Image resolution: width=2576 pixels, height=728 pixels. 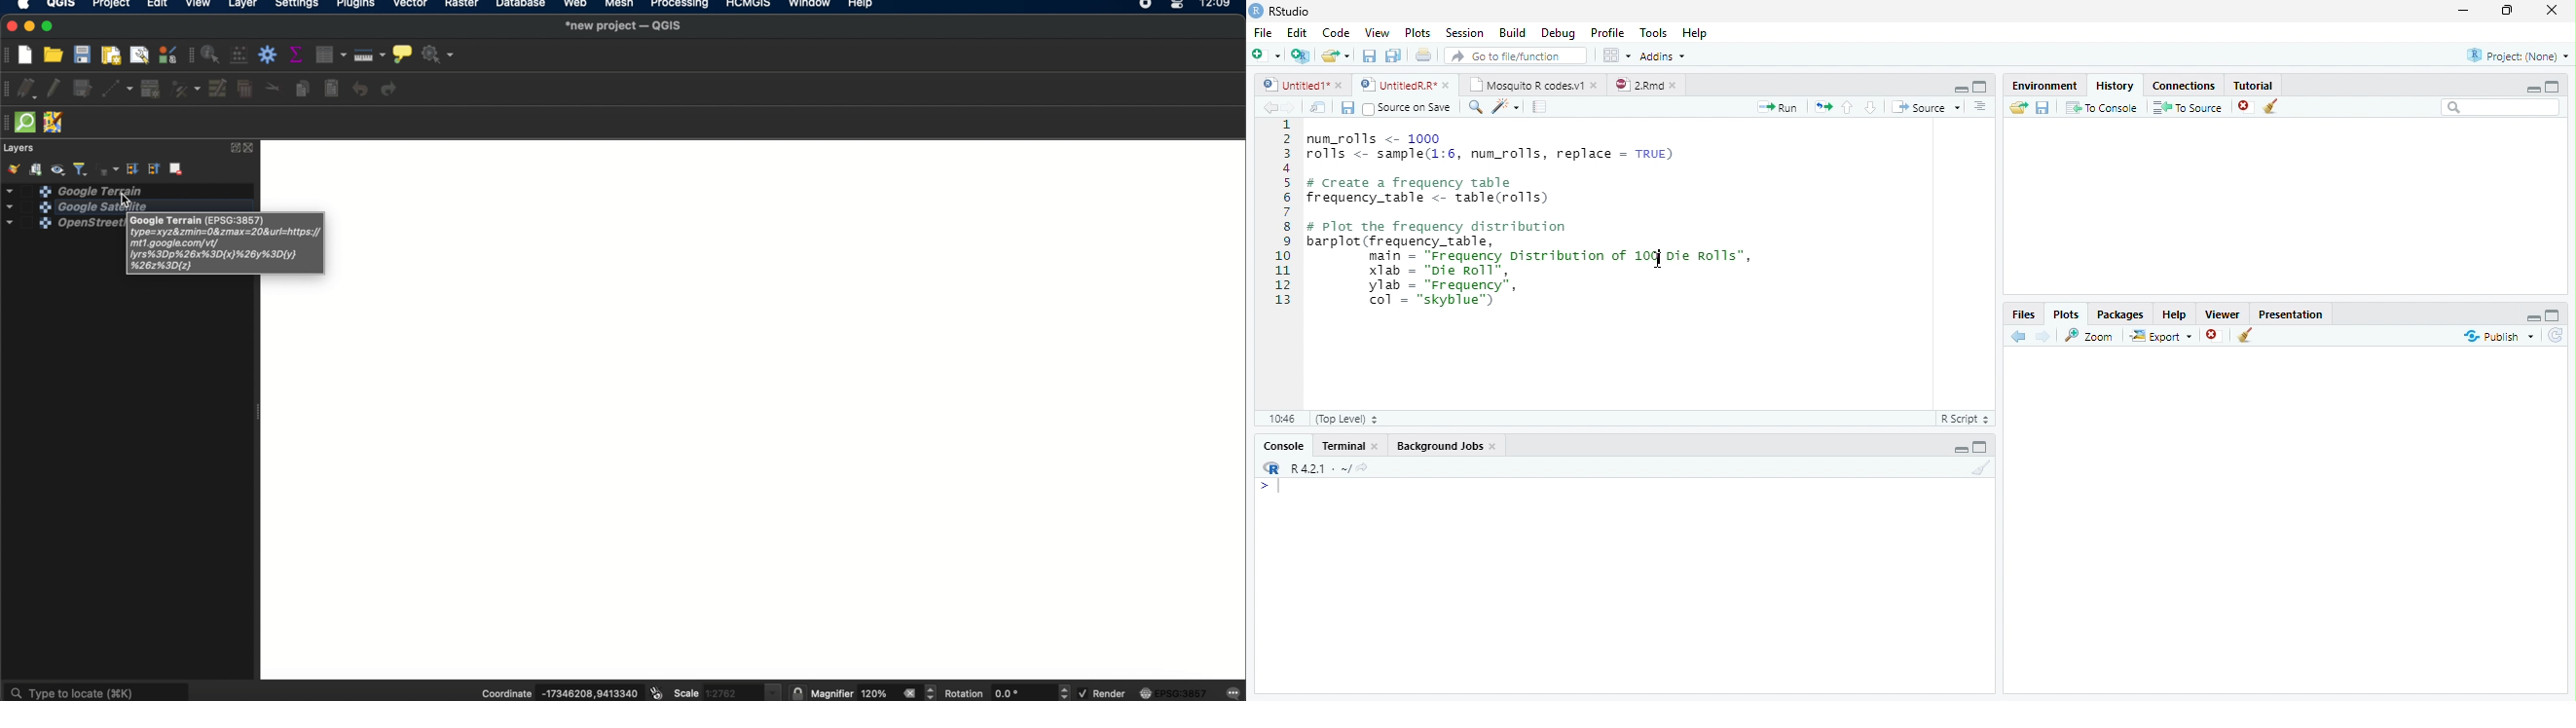 What do you see at coordinates (58, 225) in the screenshot?
I see `open street map` at bounding box center [58, 225].